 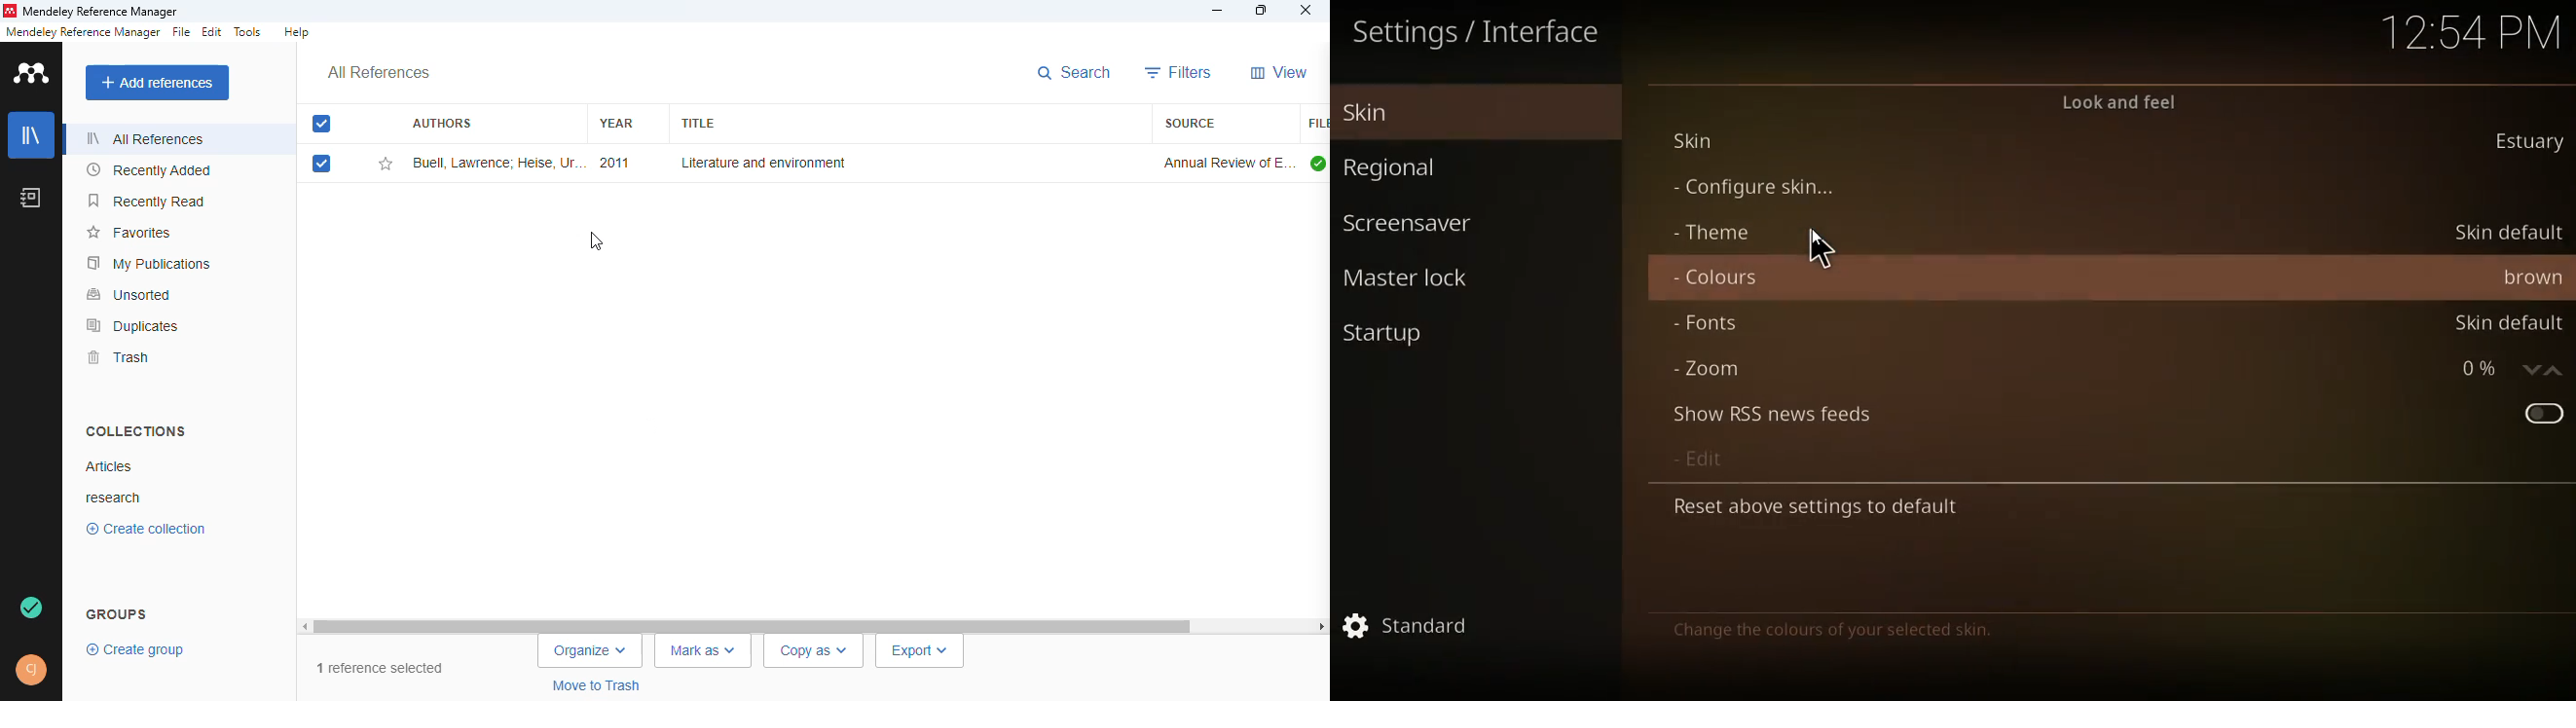 What do you see at coordinates (1748, 188) in the screenshot?
I see `- Configure skin...` at bounding box center [1748, 188].